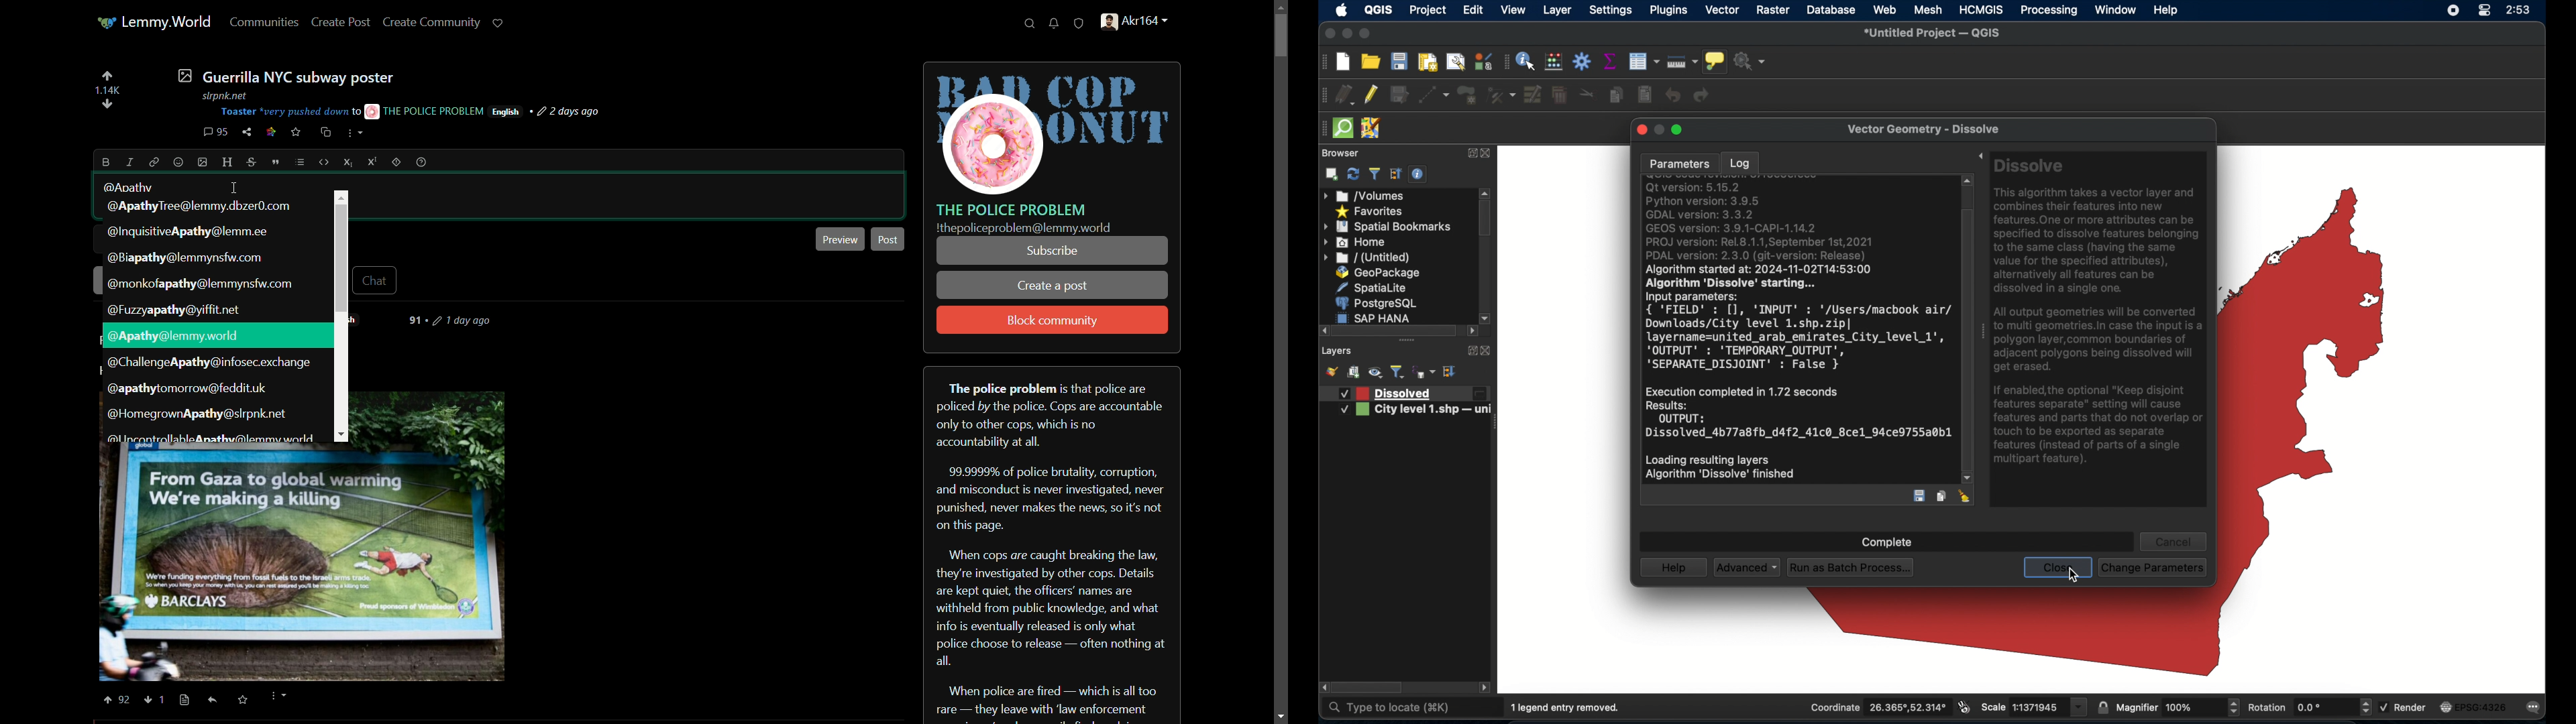 Image resolution: width=2576 pixels, height=728 pixels. I want to click on postgresql, so click(1378, 303).